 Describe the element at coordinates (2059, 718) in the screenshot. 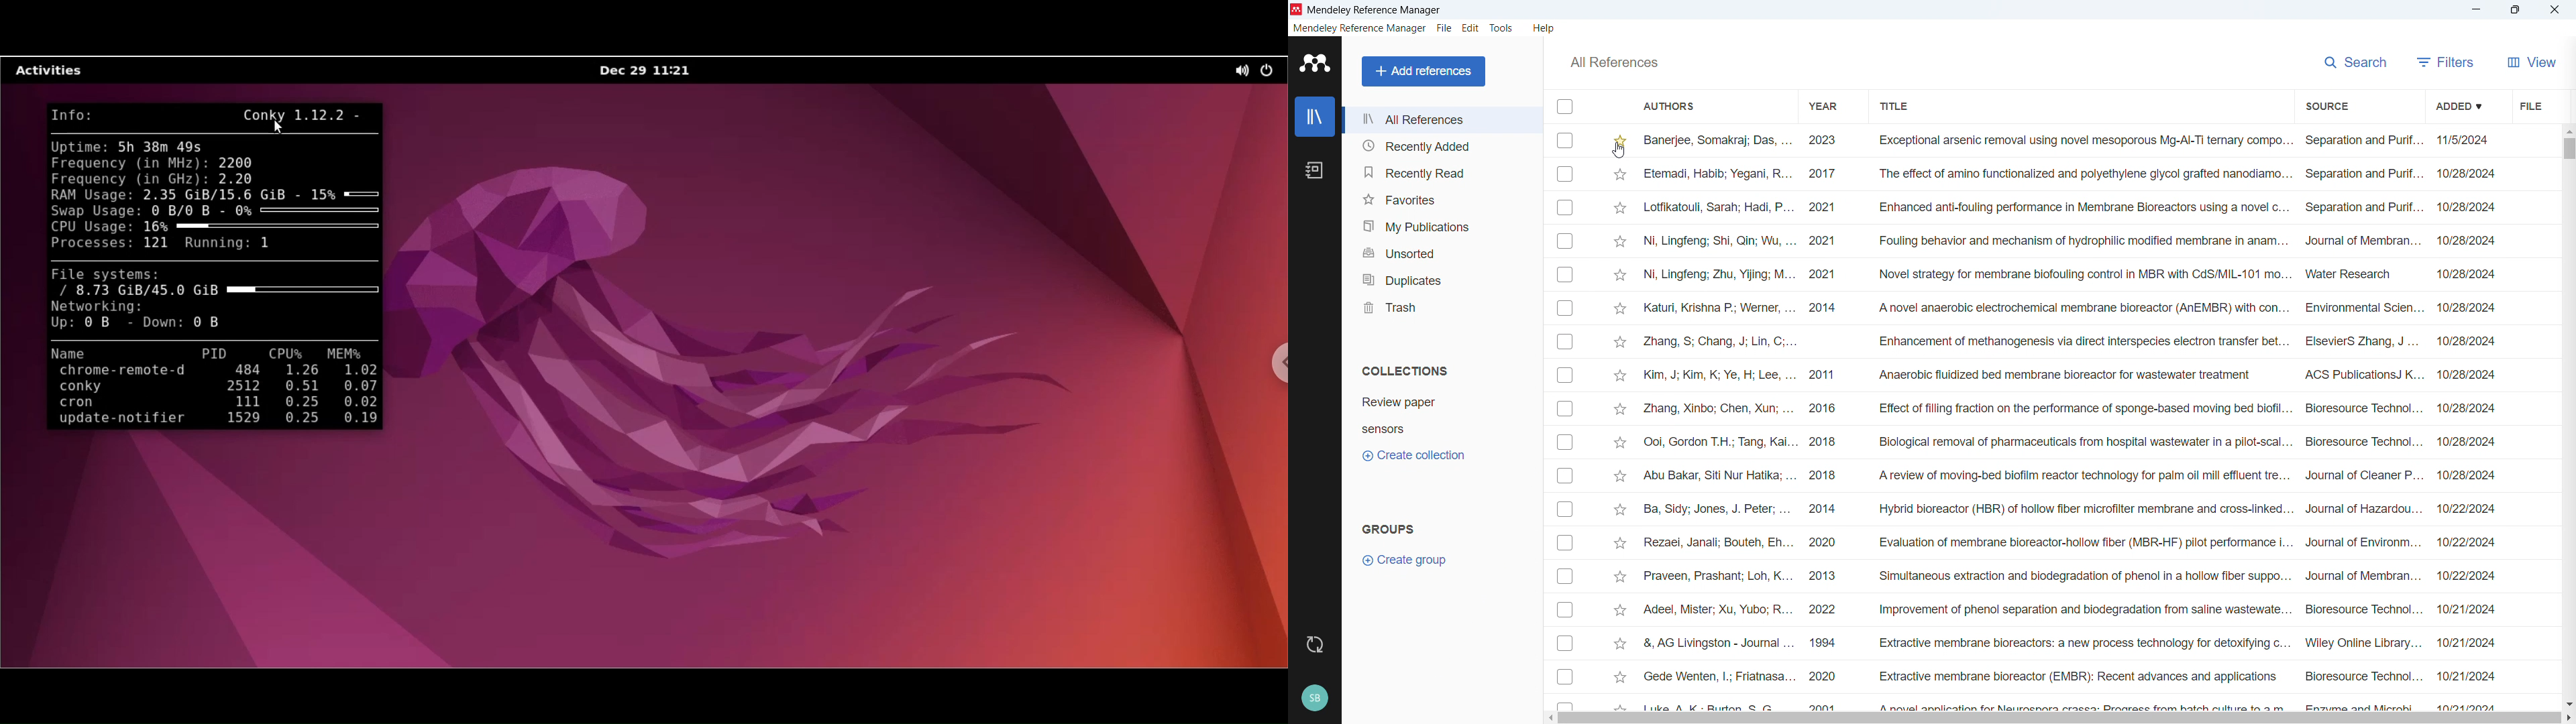

I see `Horizontal scrollbar ` at that location.